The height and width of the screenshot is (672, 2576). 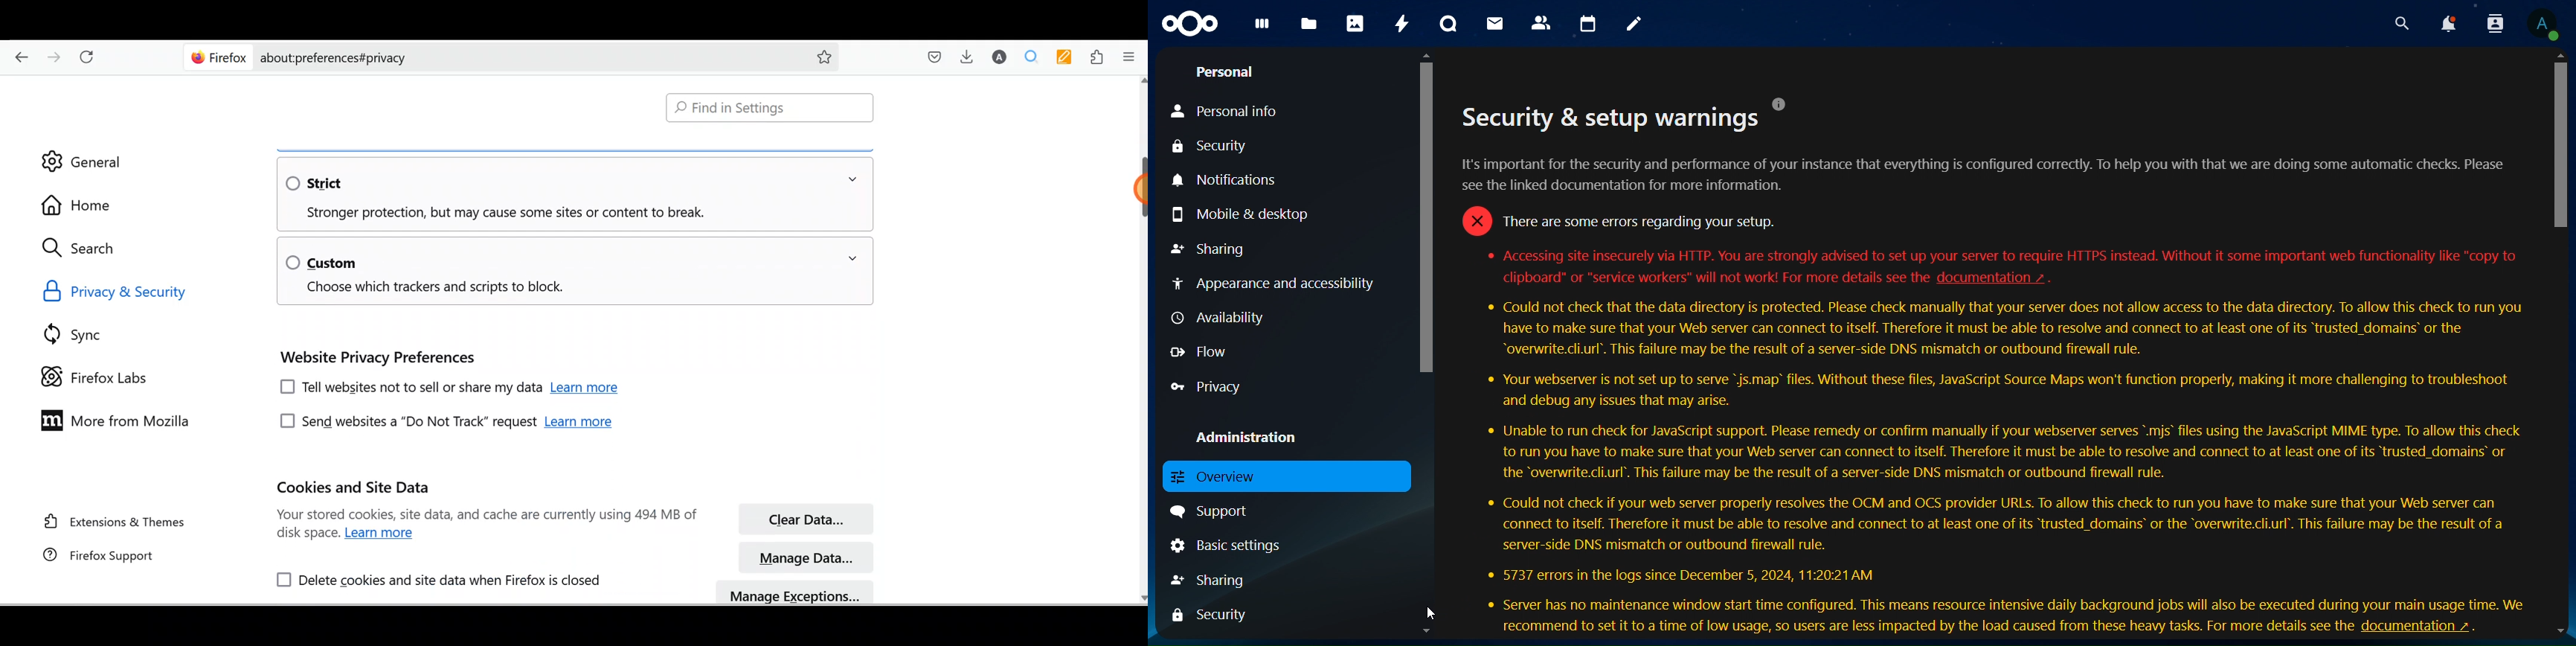 I want to click on files, so click(x=1311, y=25).